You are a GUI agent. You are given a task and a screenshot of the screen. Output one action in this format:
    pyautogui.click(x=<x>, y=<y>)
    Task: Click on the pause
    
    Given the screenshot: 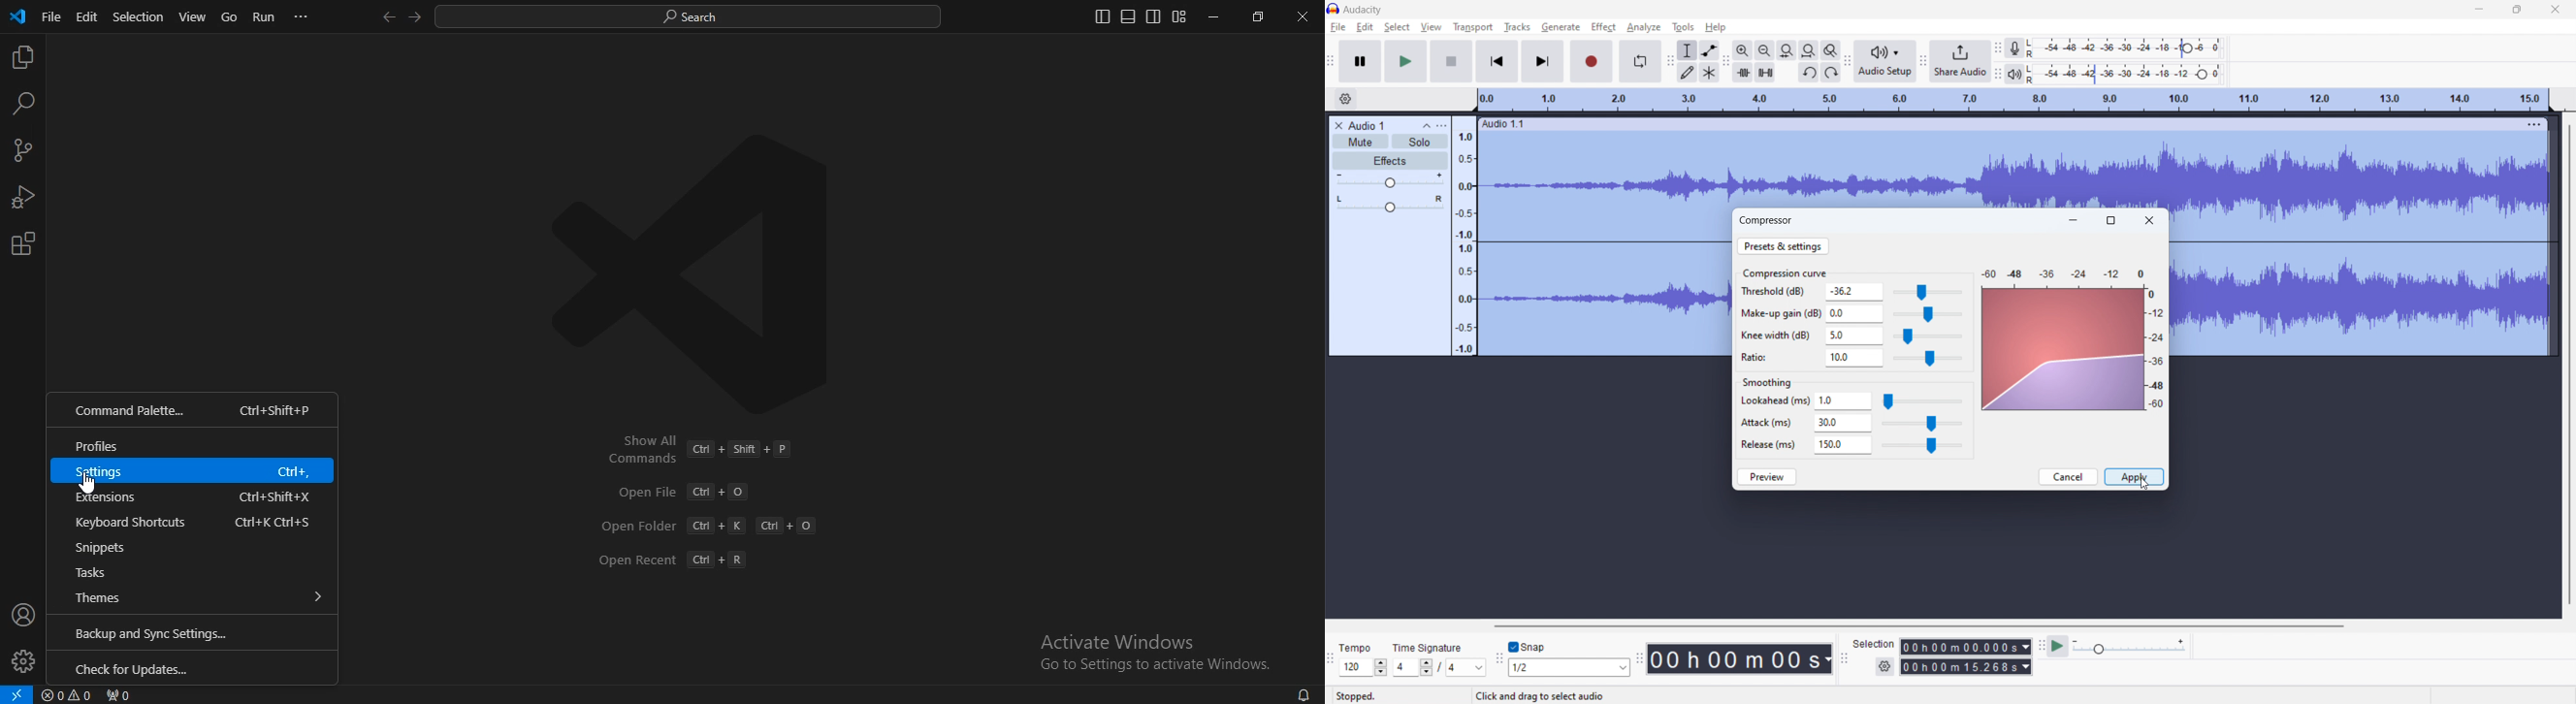 What is the action you would take?
    pyautogui.click(x=1360, y=61)
    